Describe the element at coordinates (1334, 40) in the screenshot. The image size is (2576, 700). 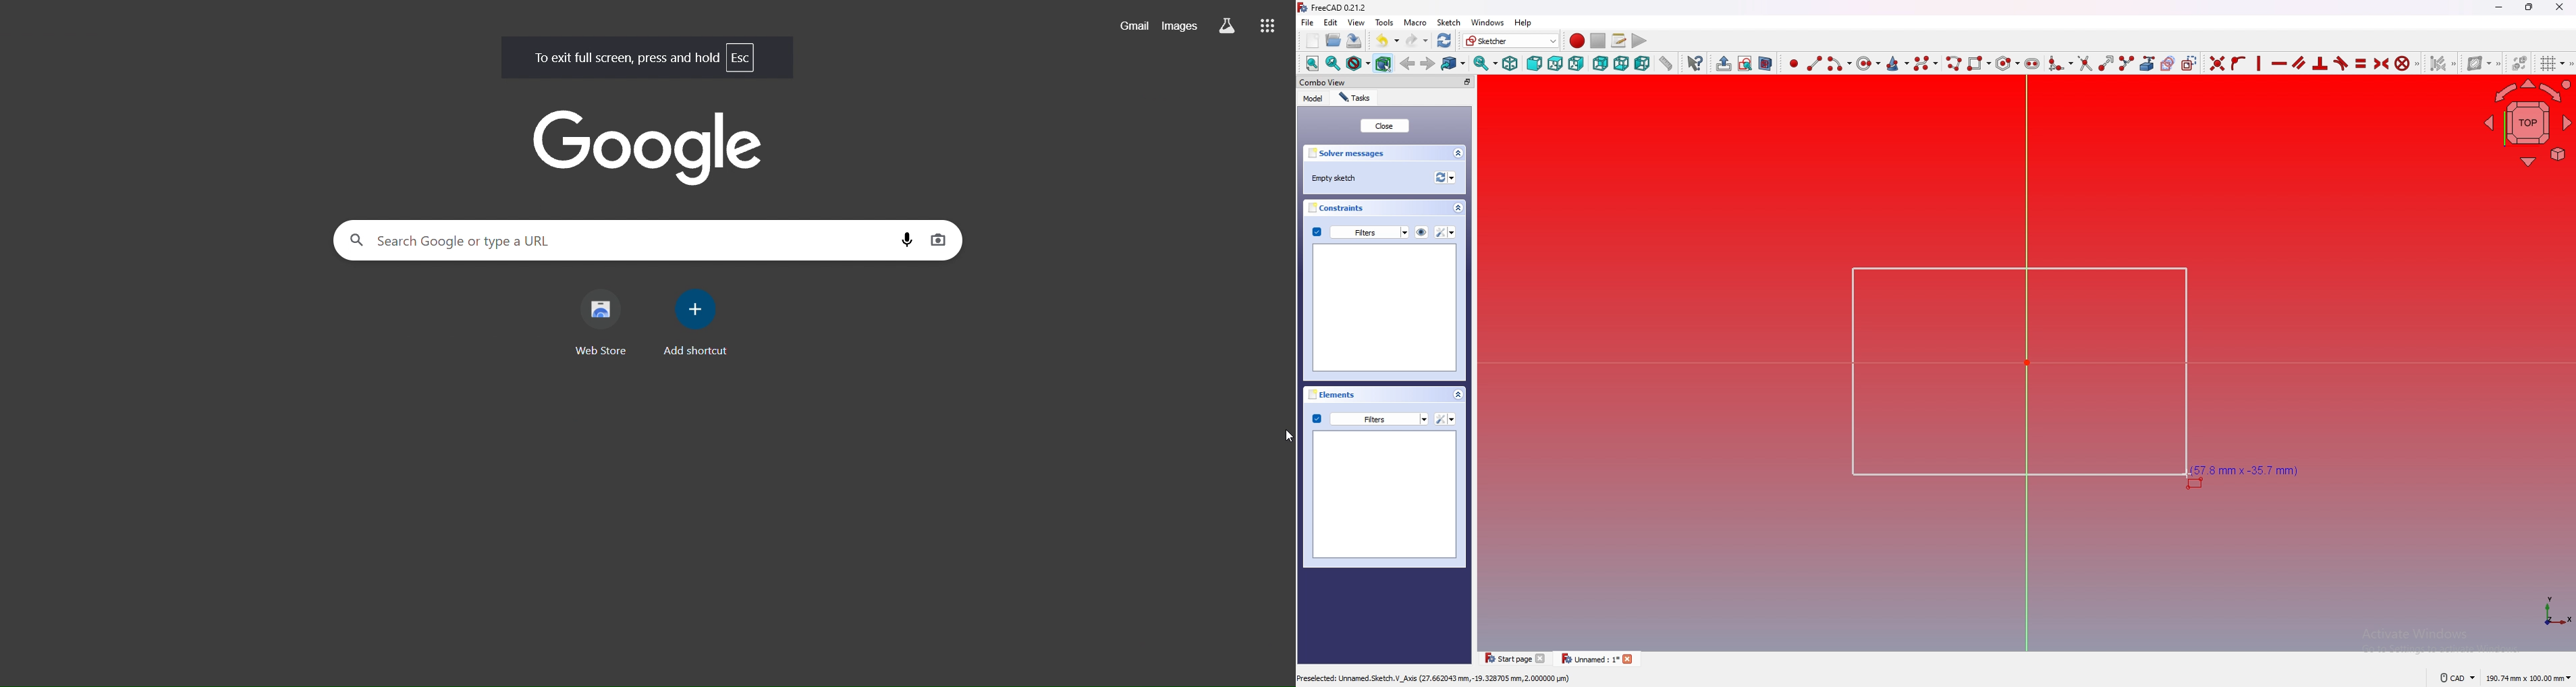
I see `open` at that location.